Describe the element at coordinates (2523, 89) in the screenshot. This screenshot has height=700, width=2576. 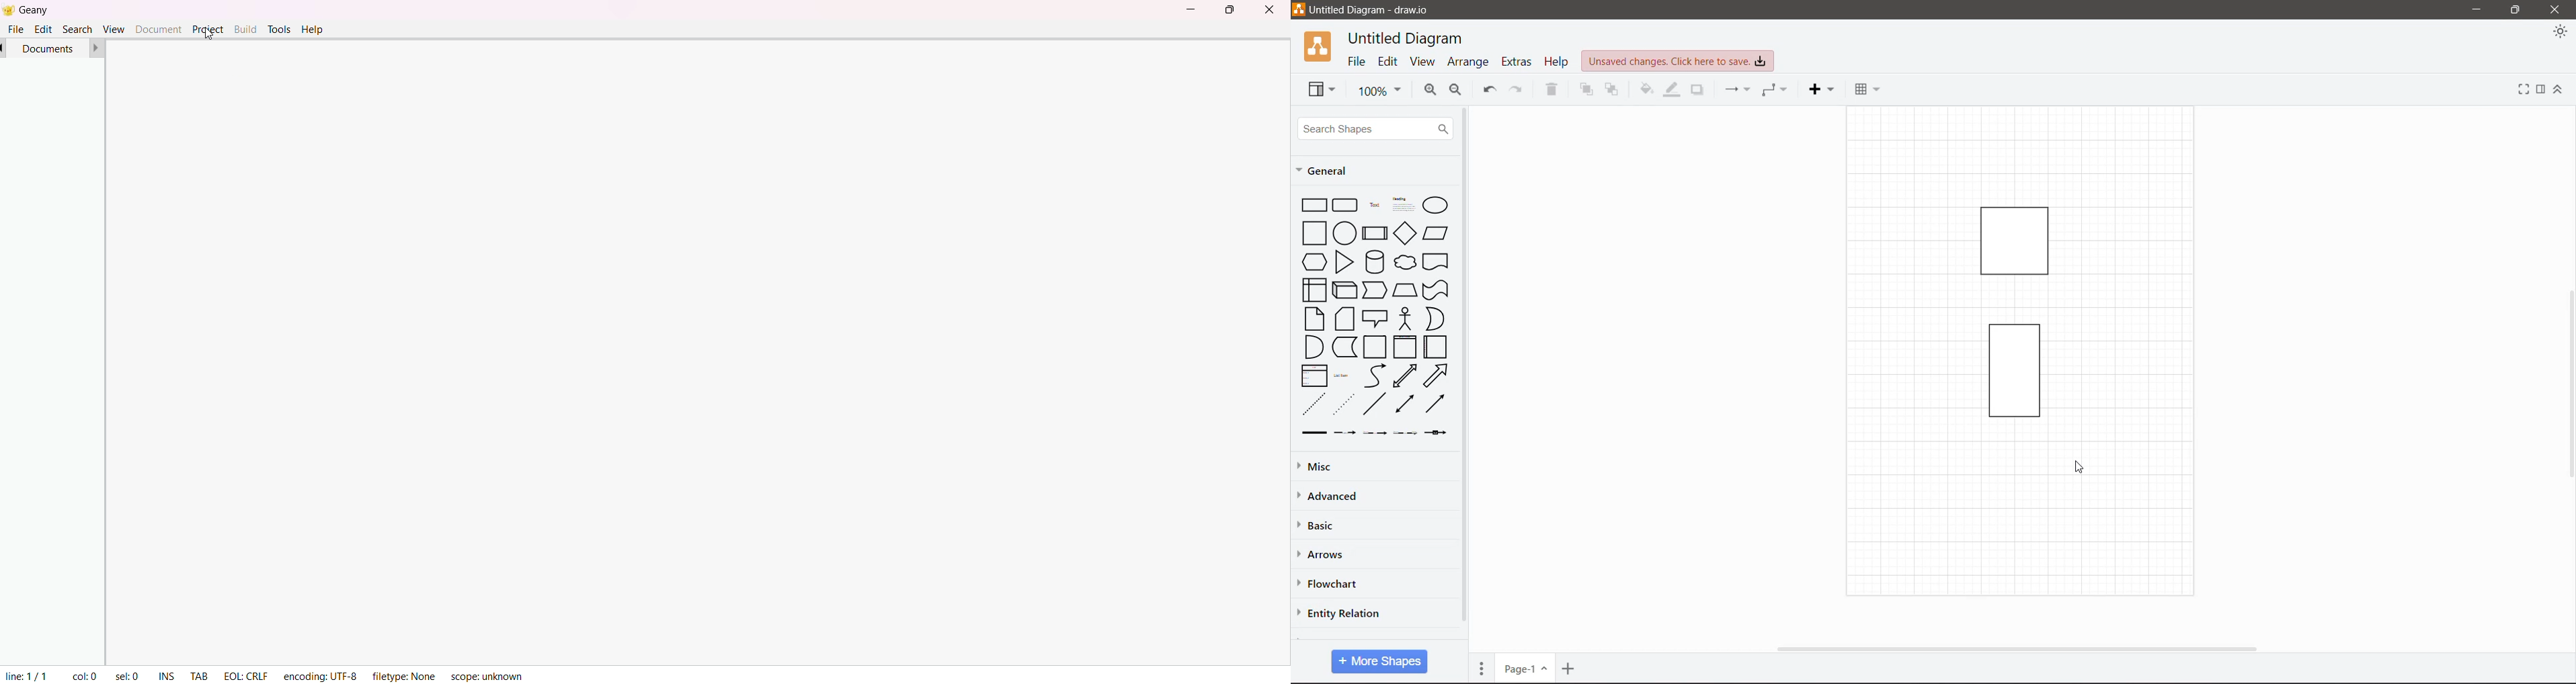
I see `Fullscreen` at that location.